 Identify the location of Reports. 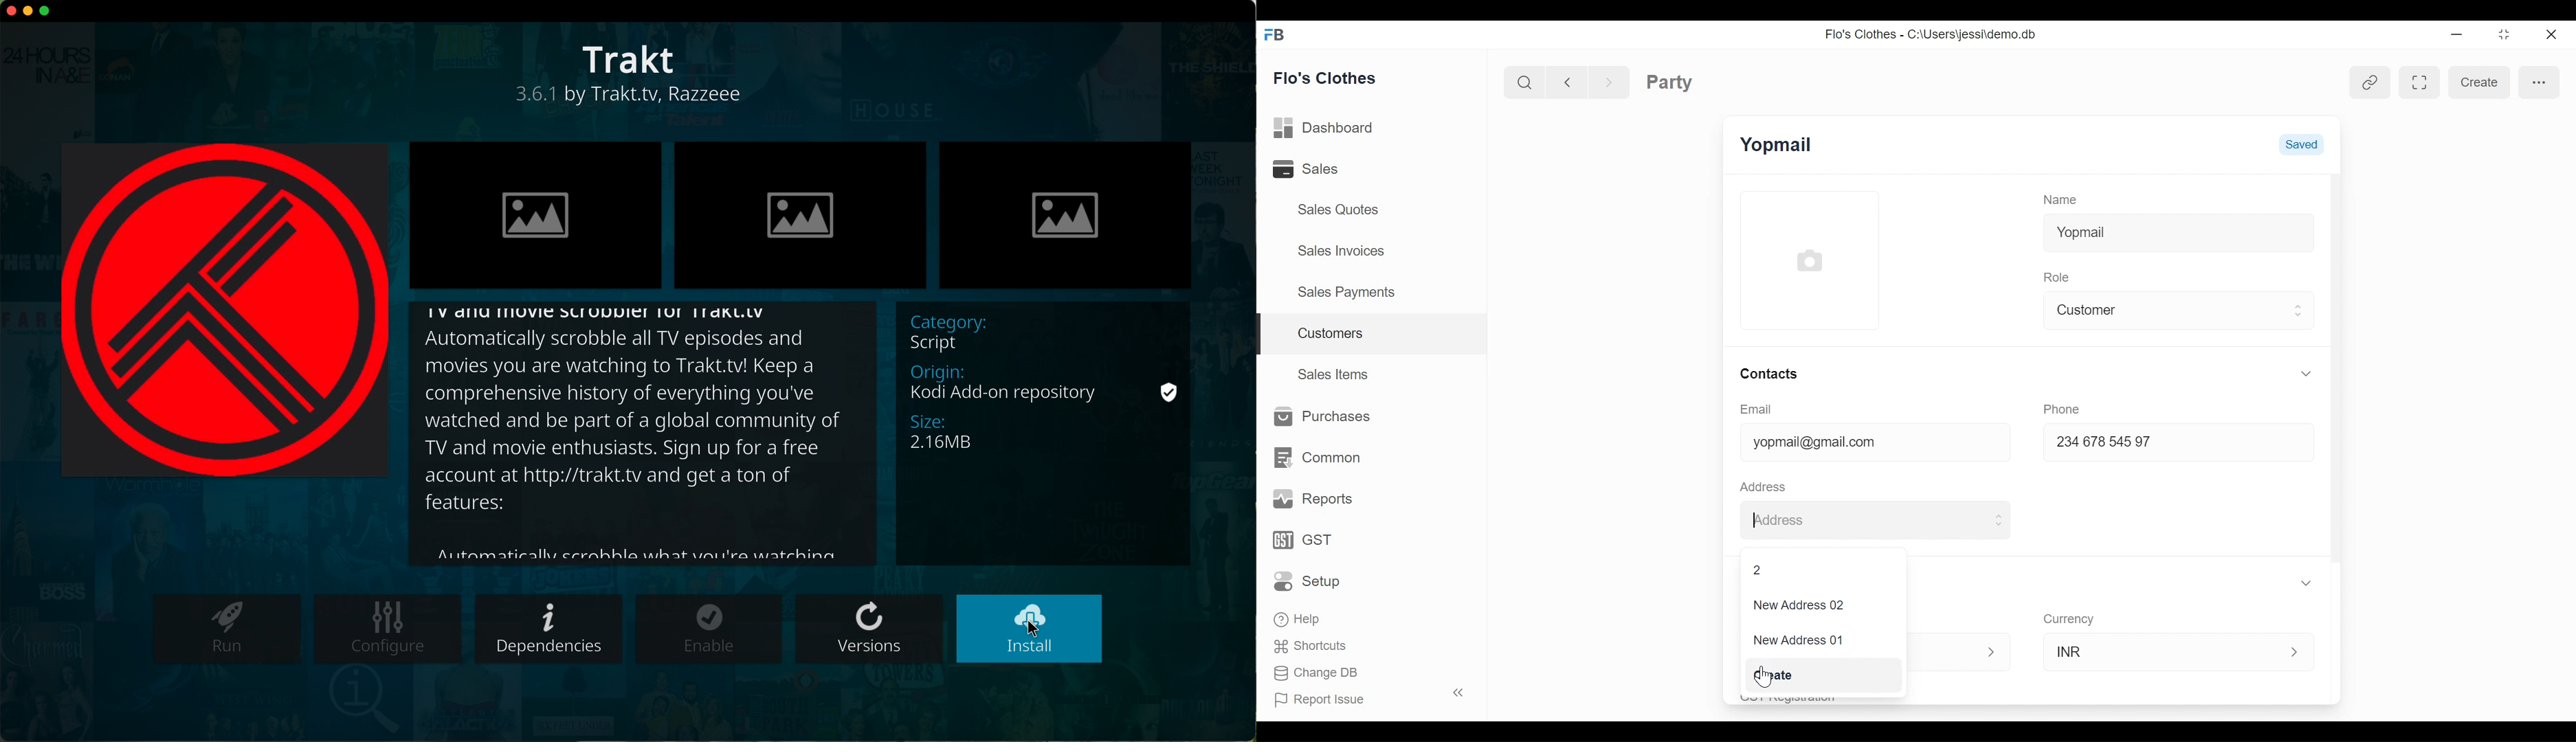
(1314, 499).